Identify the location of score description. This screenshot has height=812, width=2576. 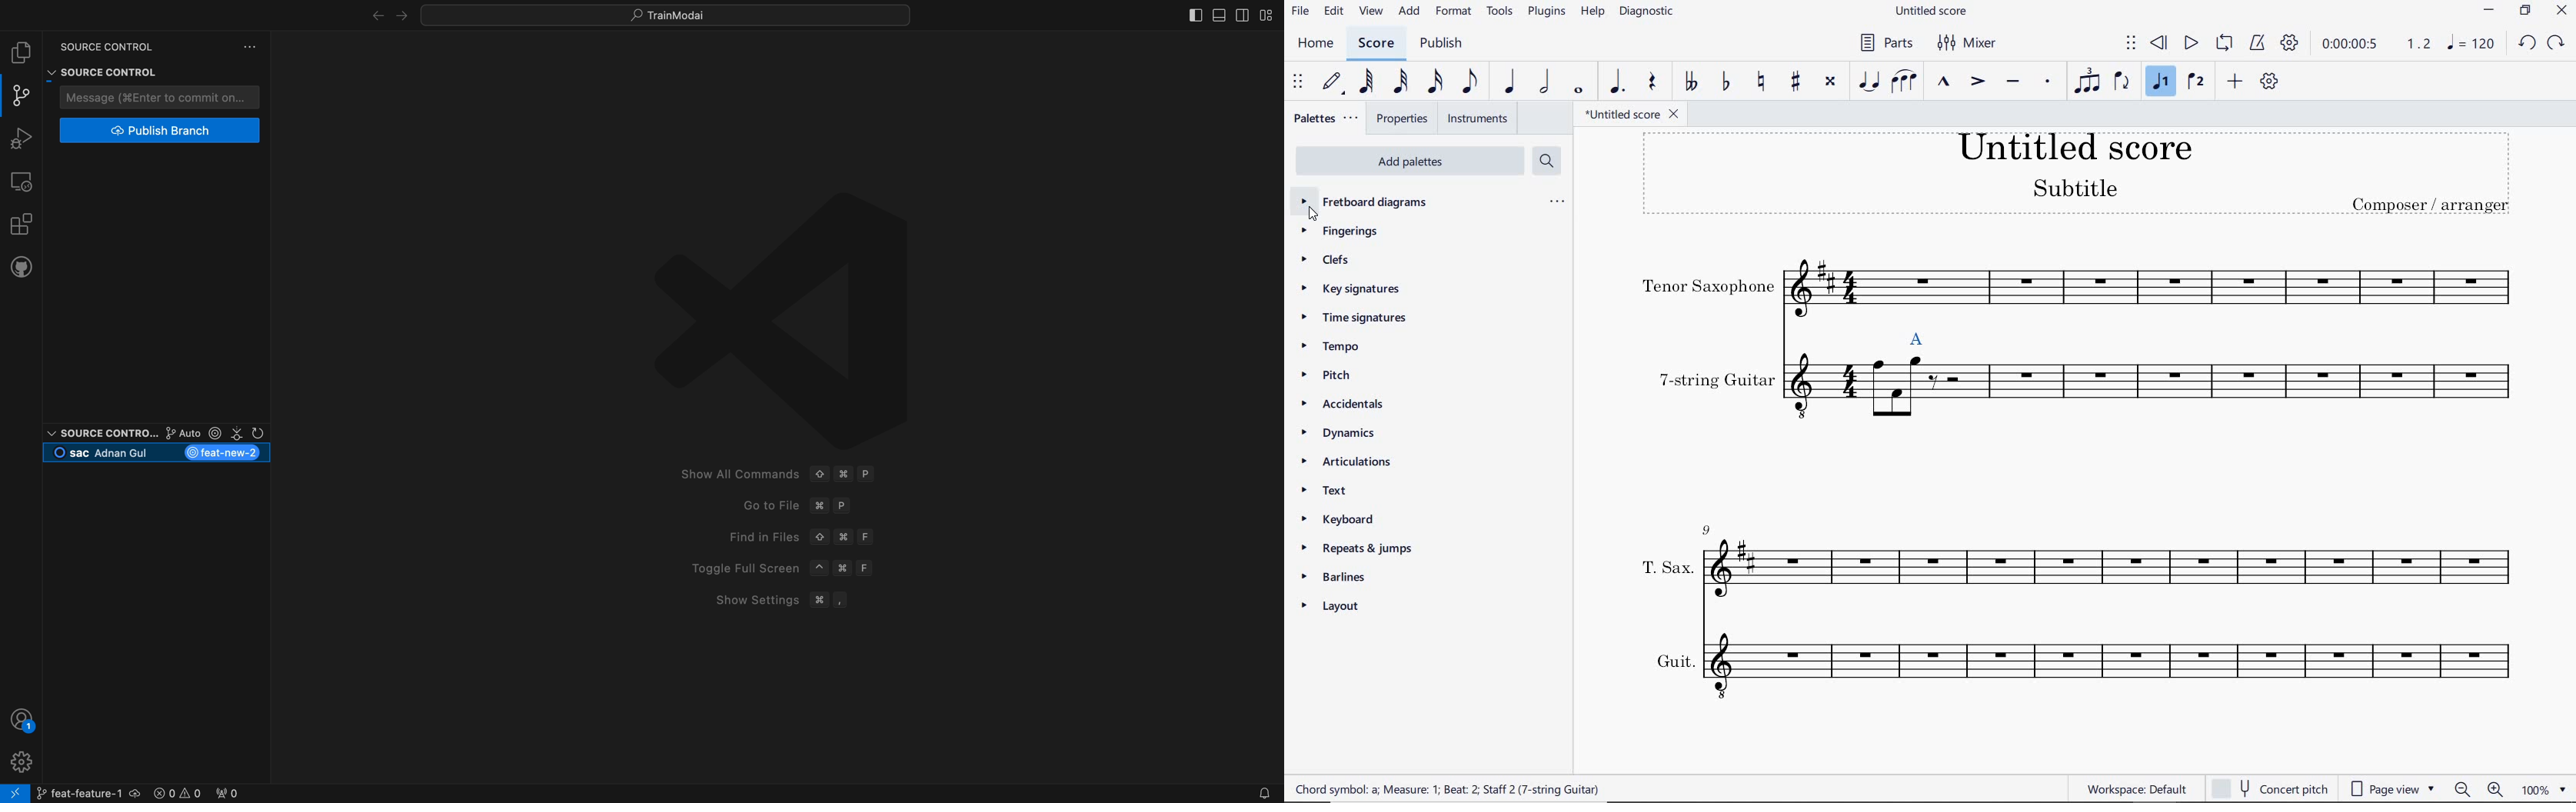
(1449, 787).